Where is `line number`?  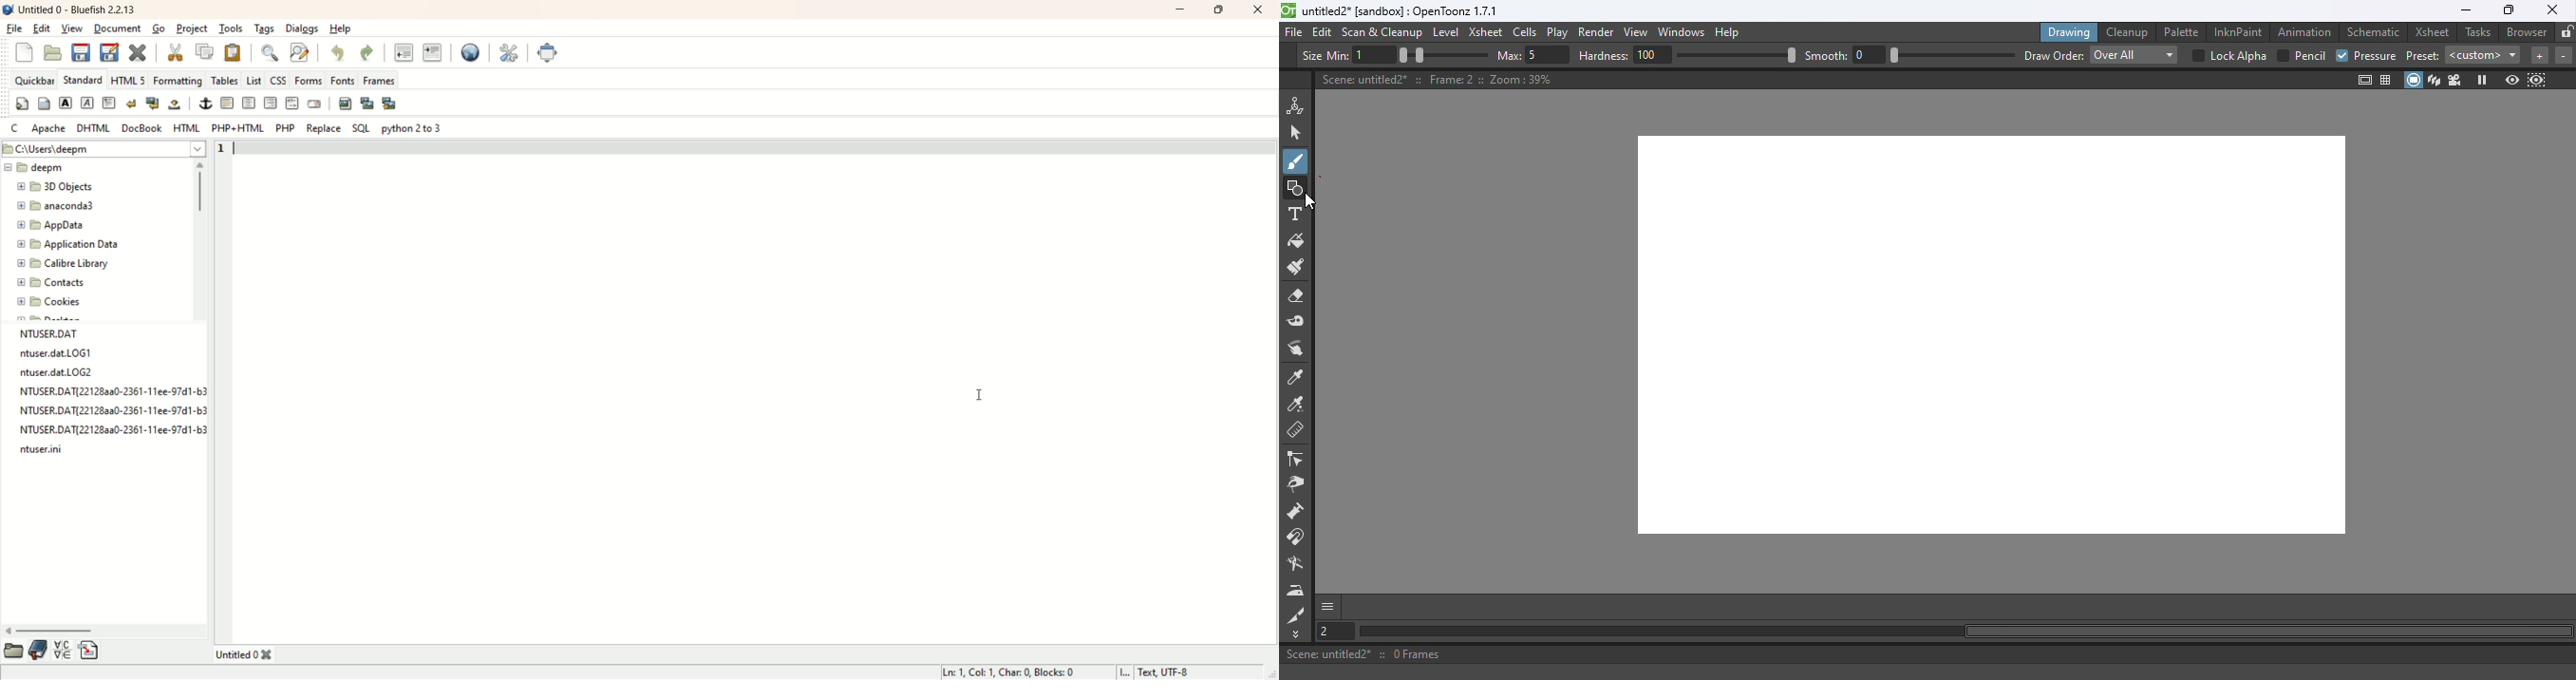 line number is located at coordinates (227, 149).